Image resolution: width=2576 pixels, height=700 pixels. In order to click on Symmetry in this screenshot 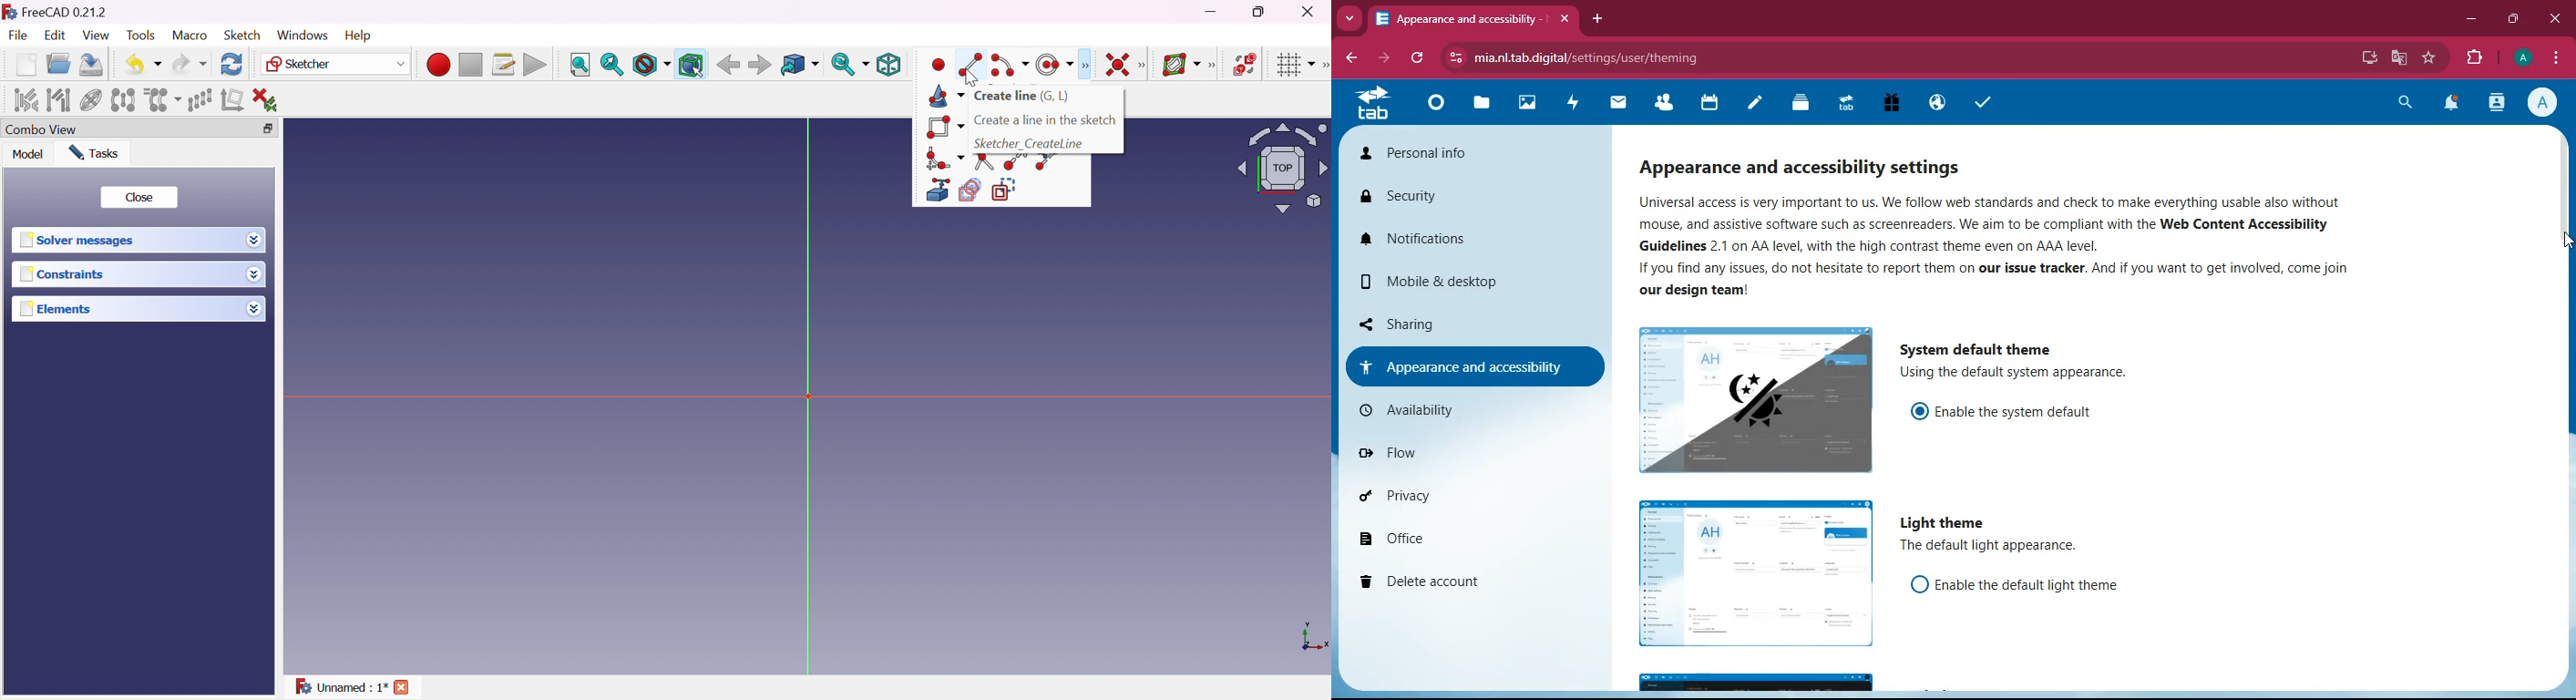, I will do `click(122, 100)`.